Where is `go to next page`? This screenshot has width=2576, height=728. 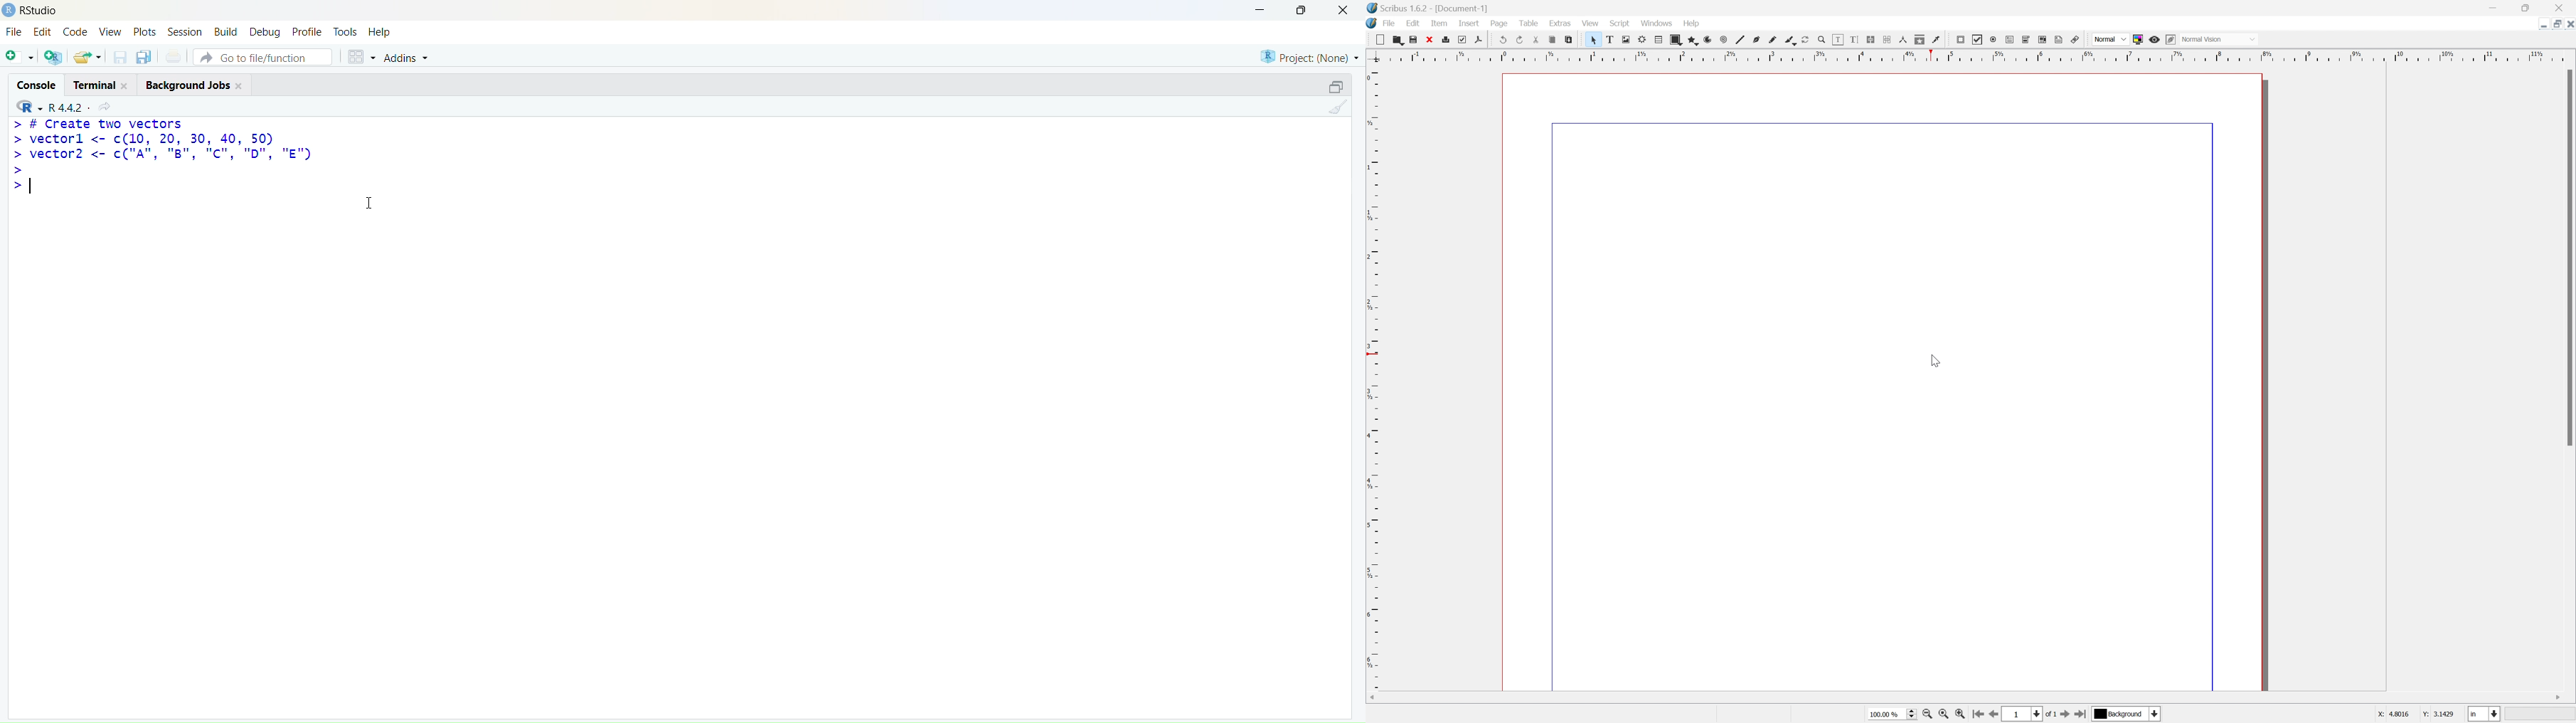 go to next page is located at coordinates (2063, 716).